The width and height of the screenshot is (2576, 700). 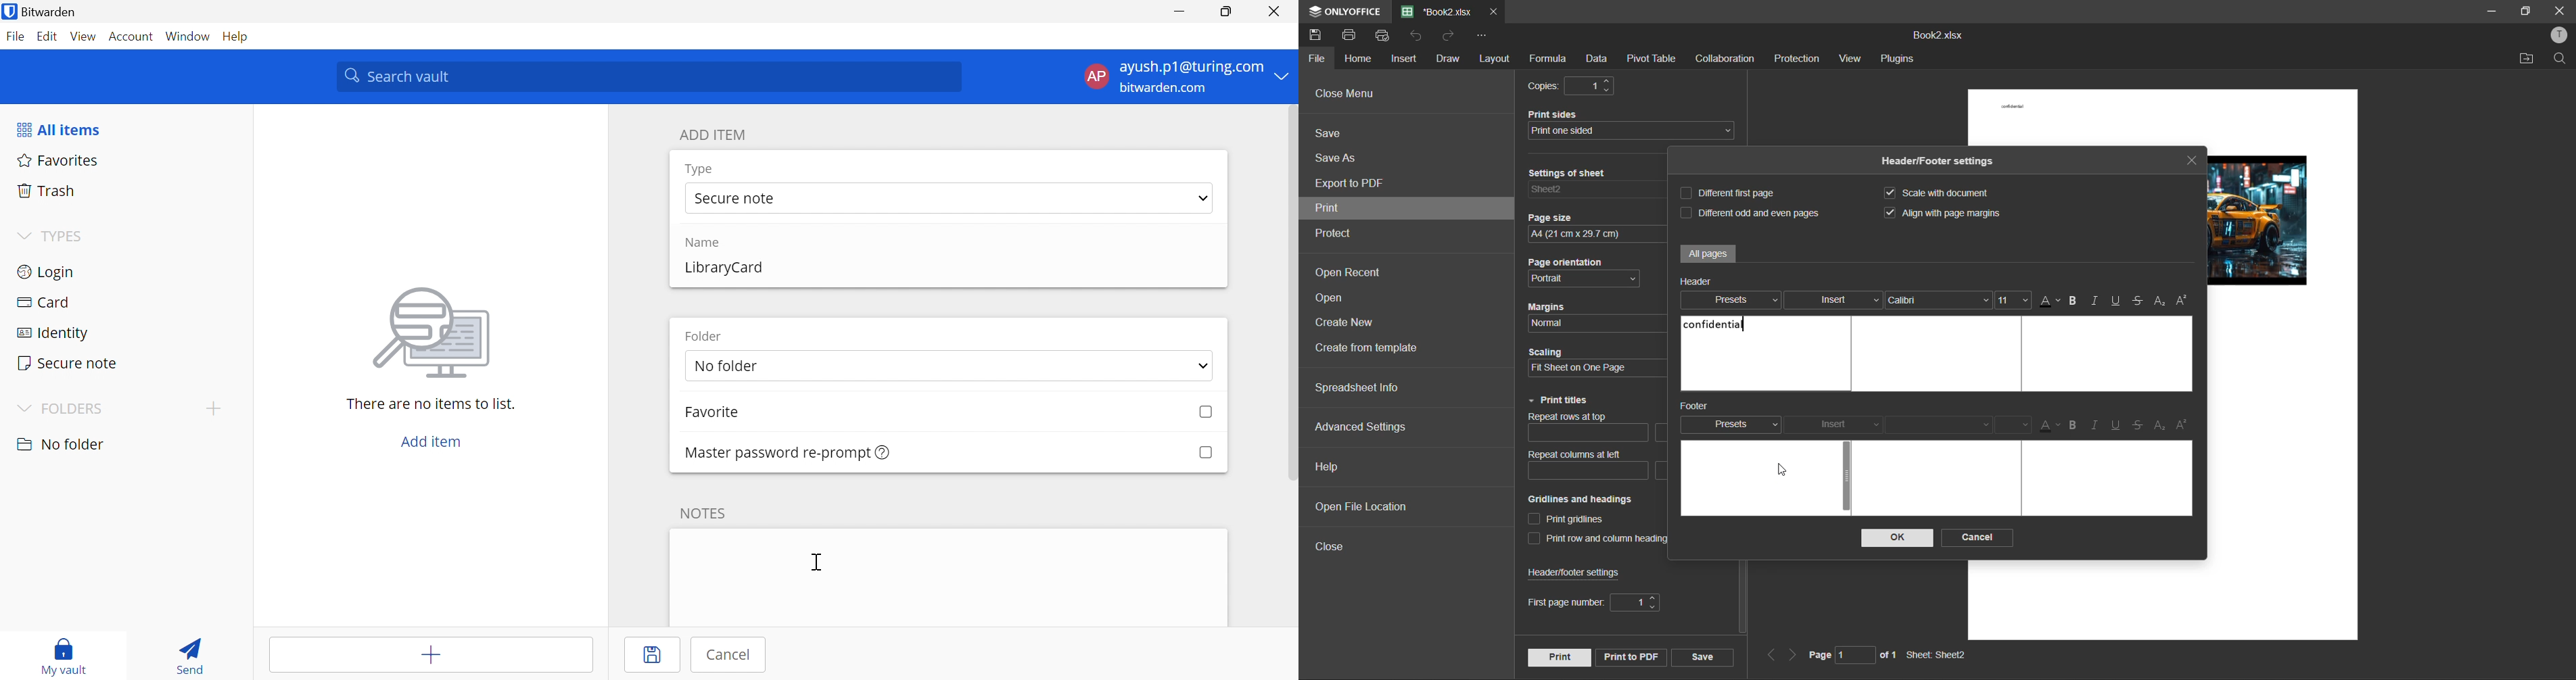 What do you see at coordinates (1448, 60) in the screenshot?
I see `draw` at bounding box center [1448, 60].